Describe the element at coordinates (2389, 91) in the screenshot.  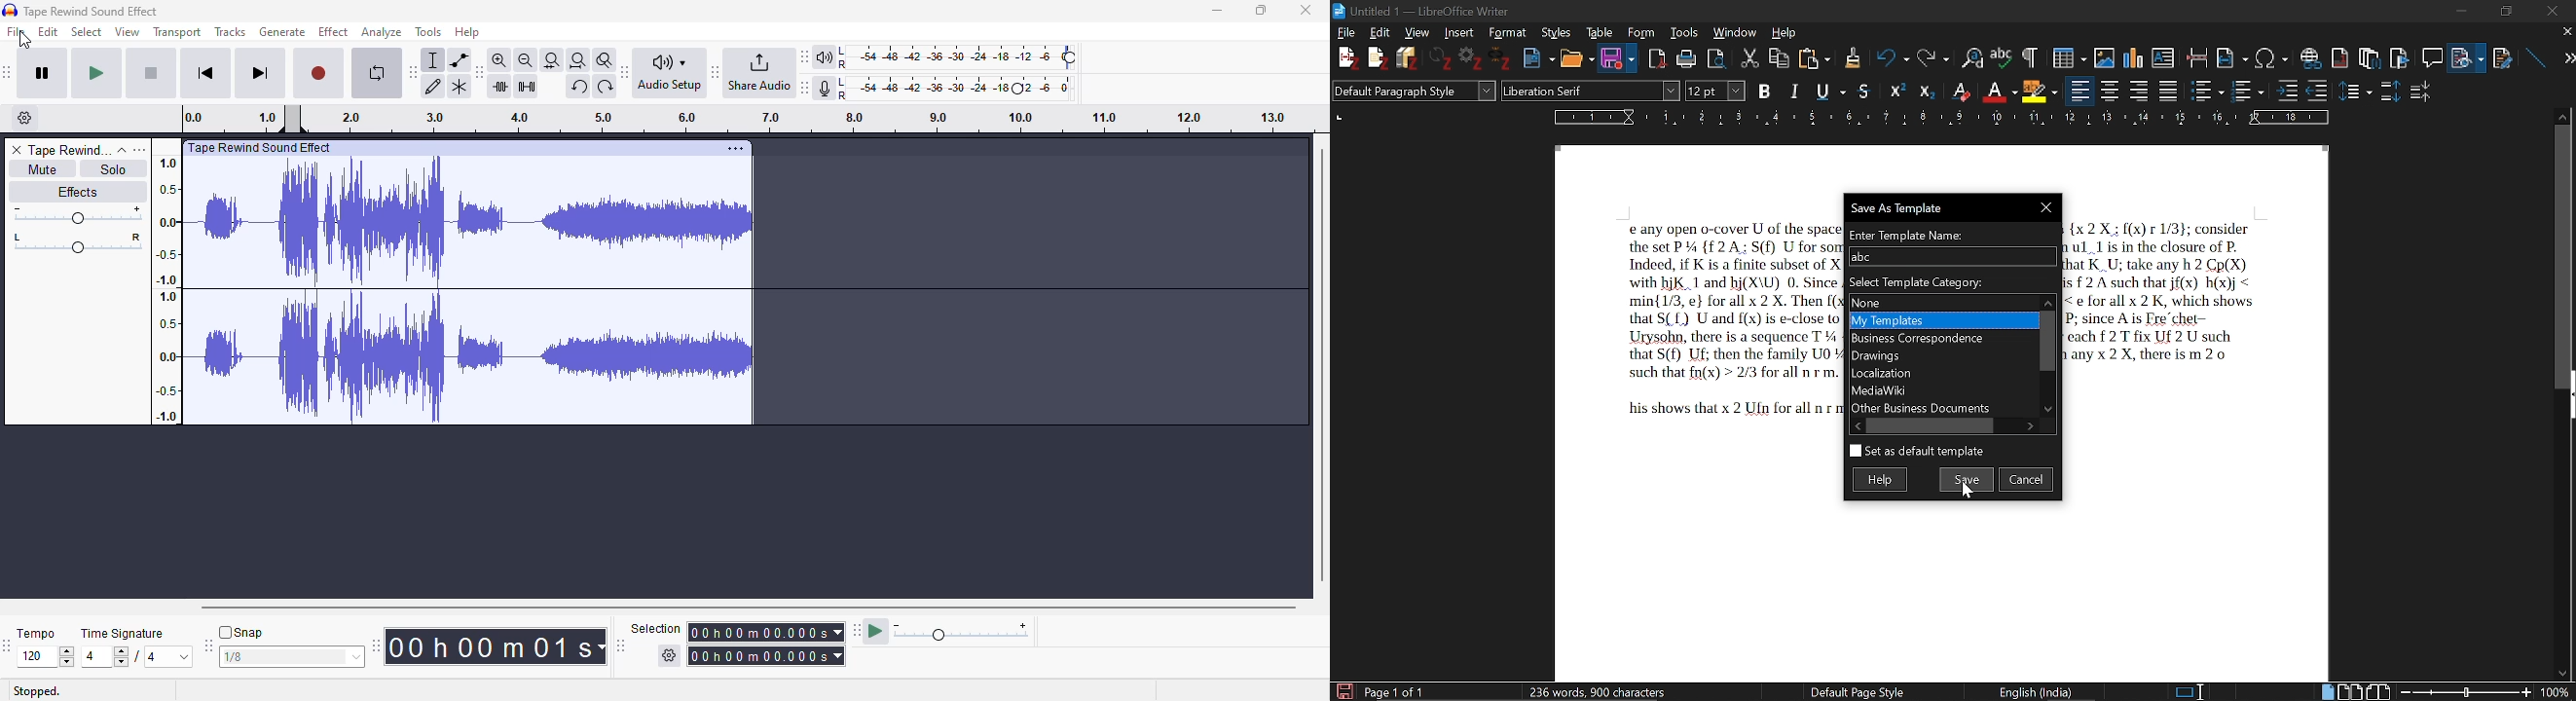
I see `increase paragraph space` at that location.